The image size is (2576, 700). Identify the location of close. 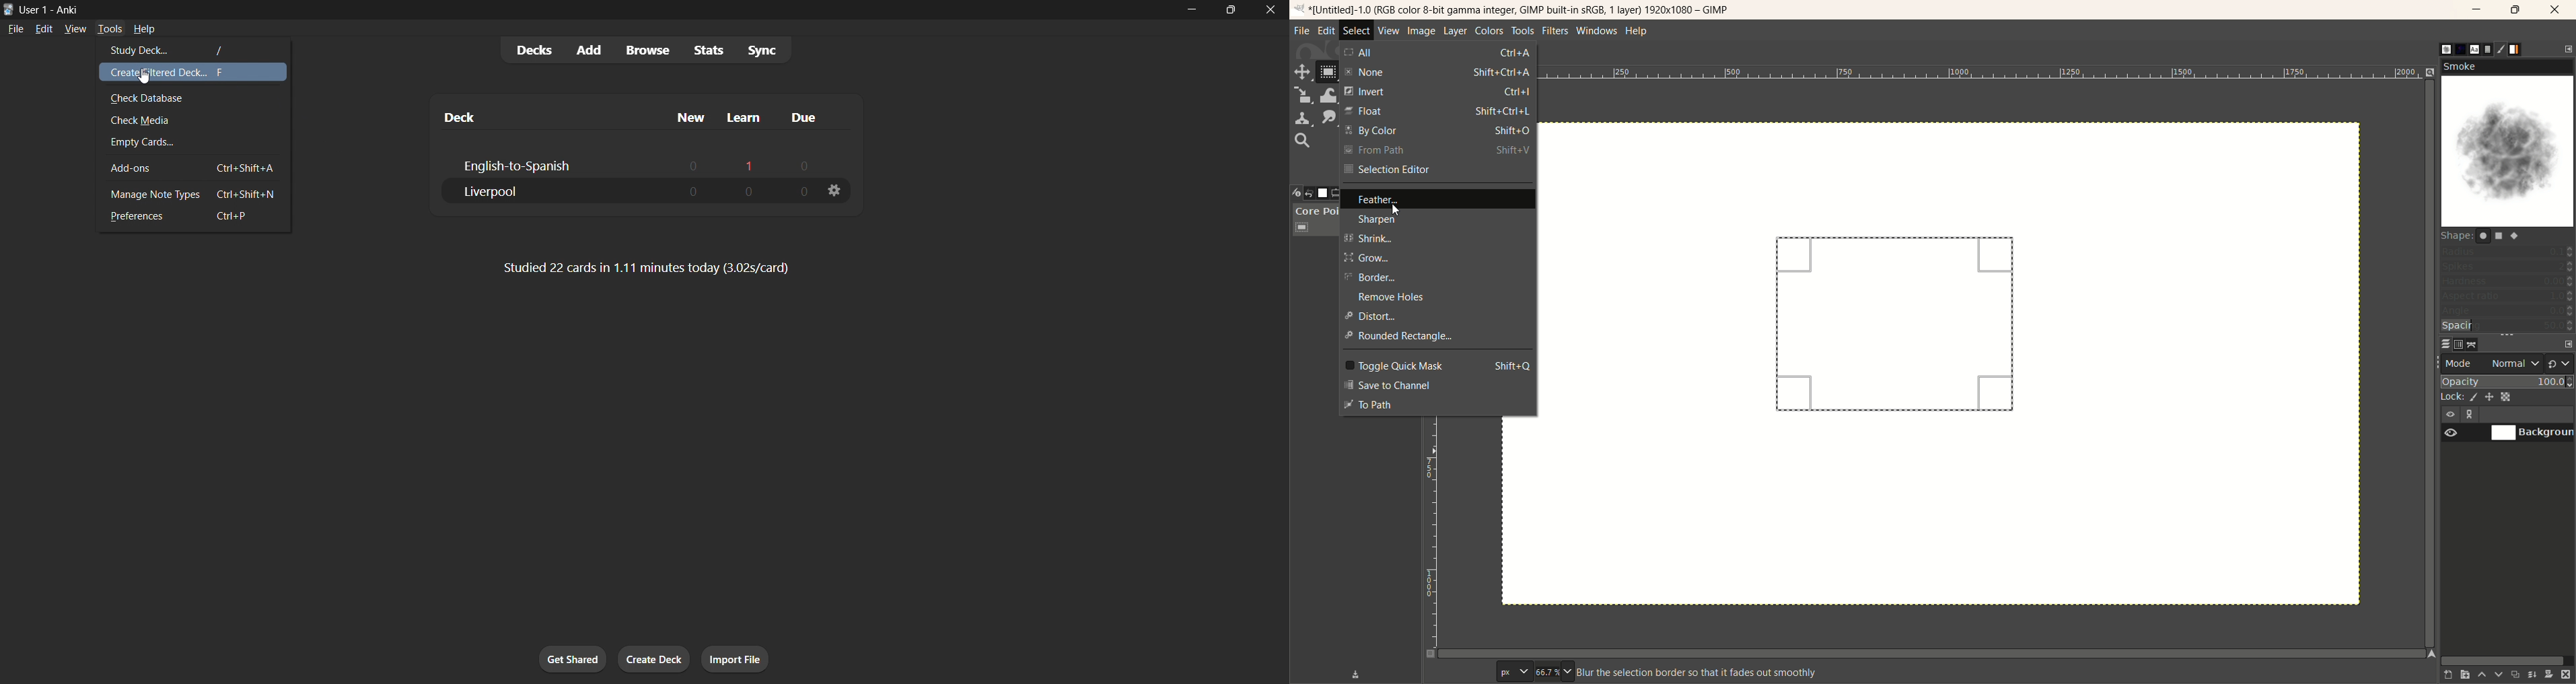
(1270, 10).